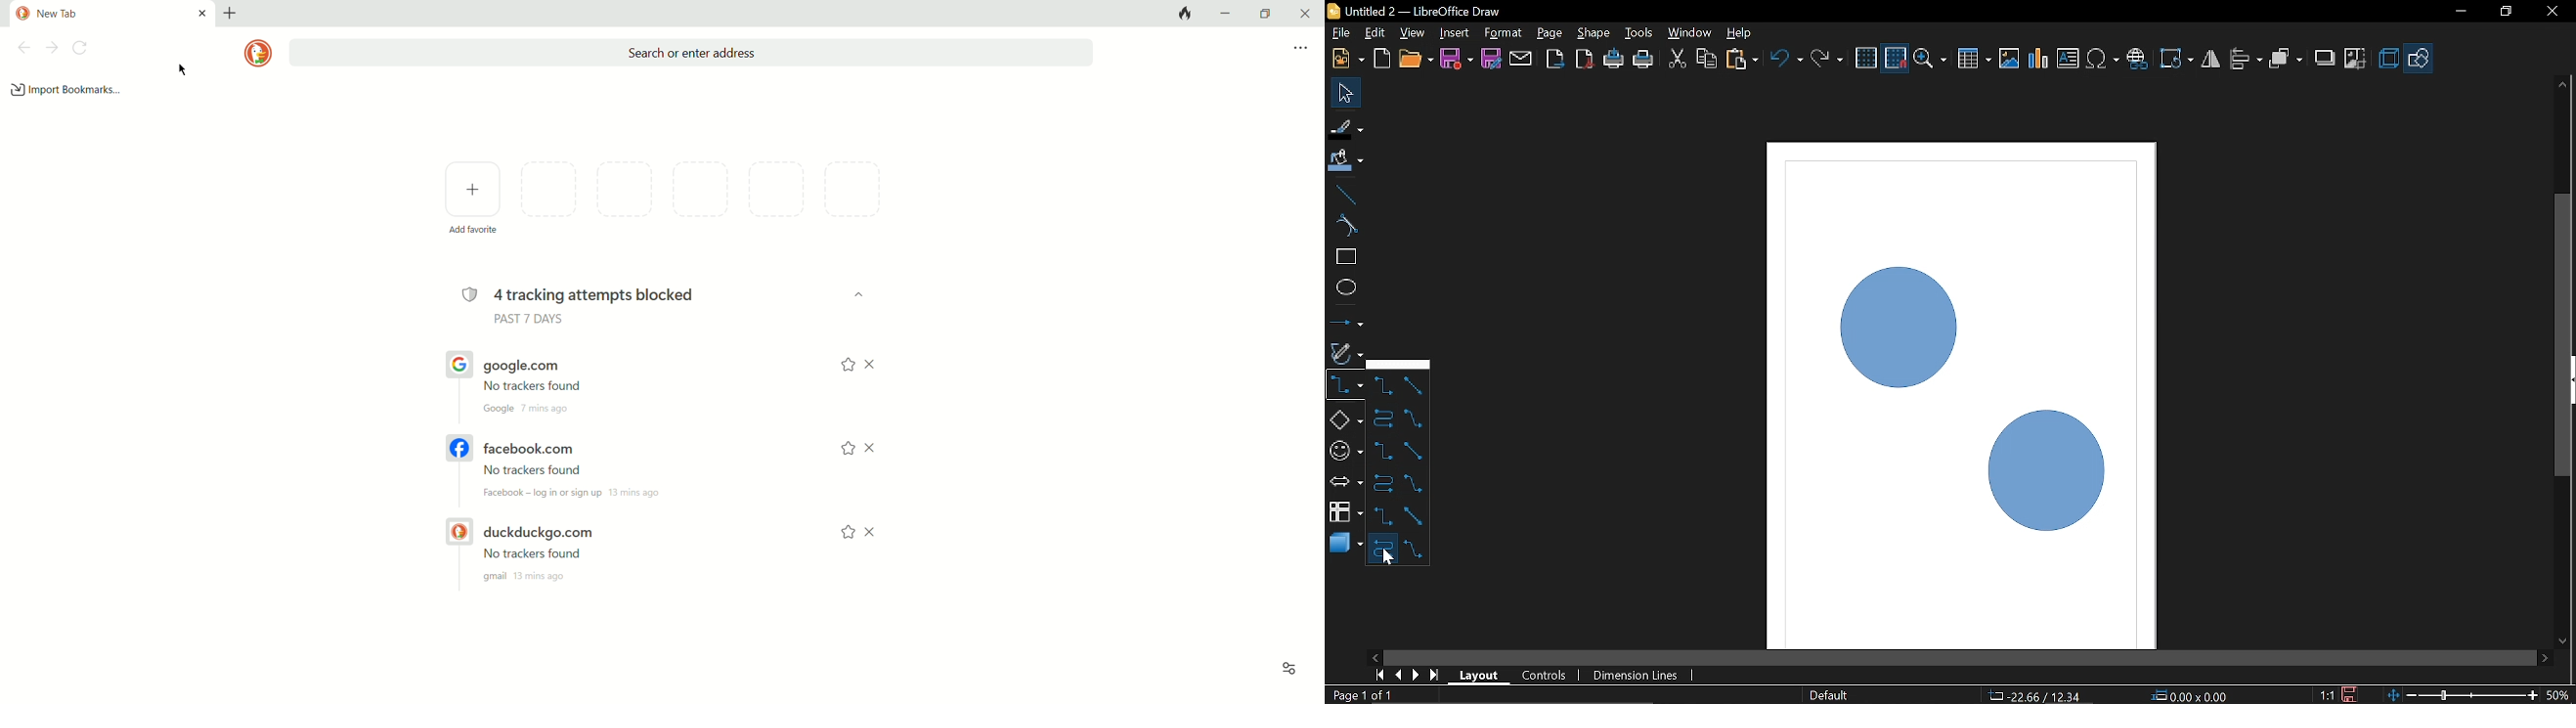  I want to click on Shape, so click(1594, 33).